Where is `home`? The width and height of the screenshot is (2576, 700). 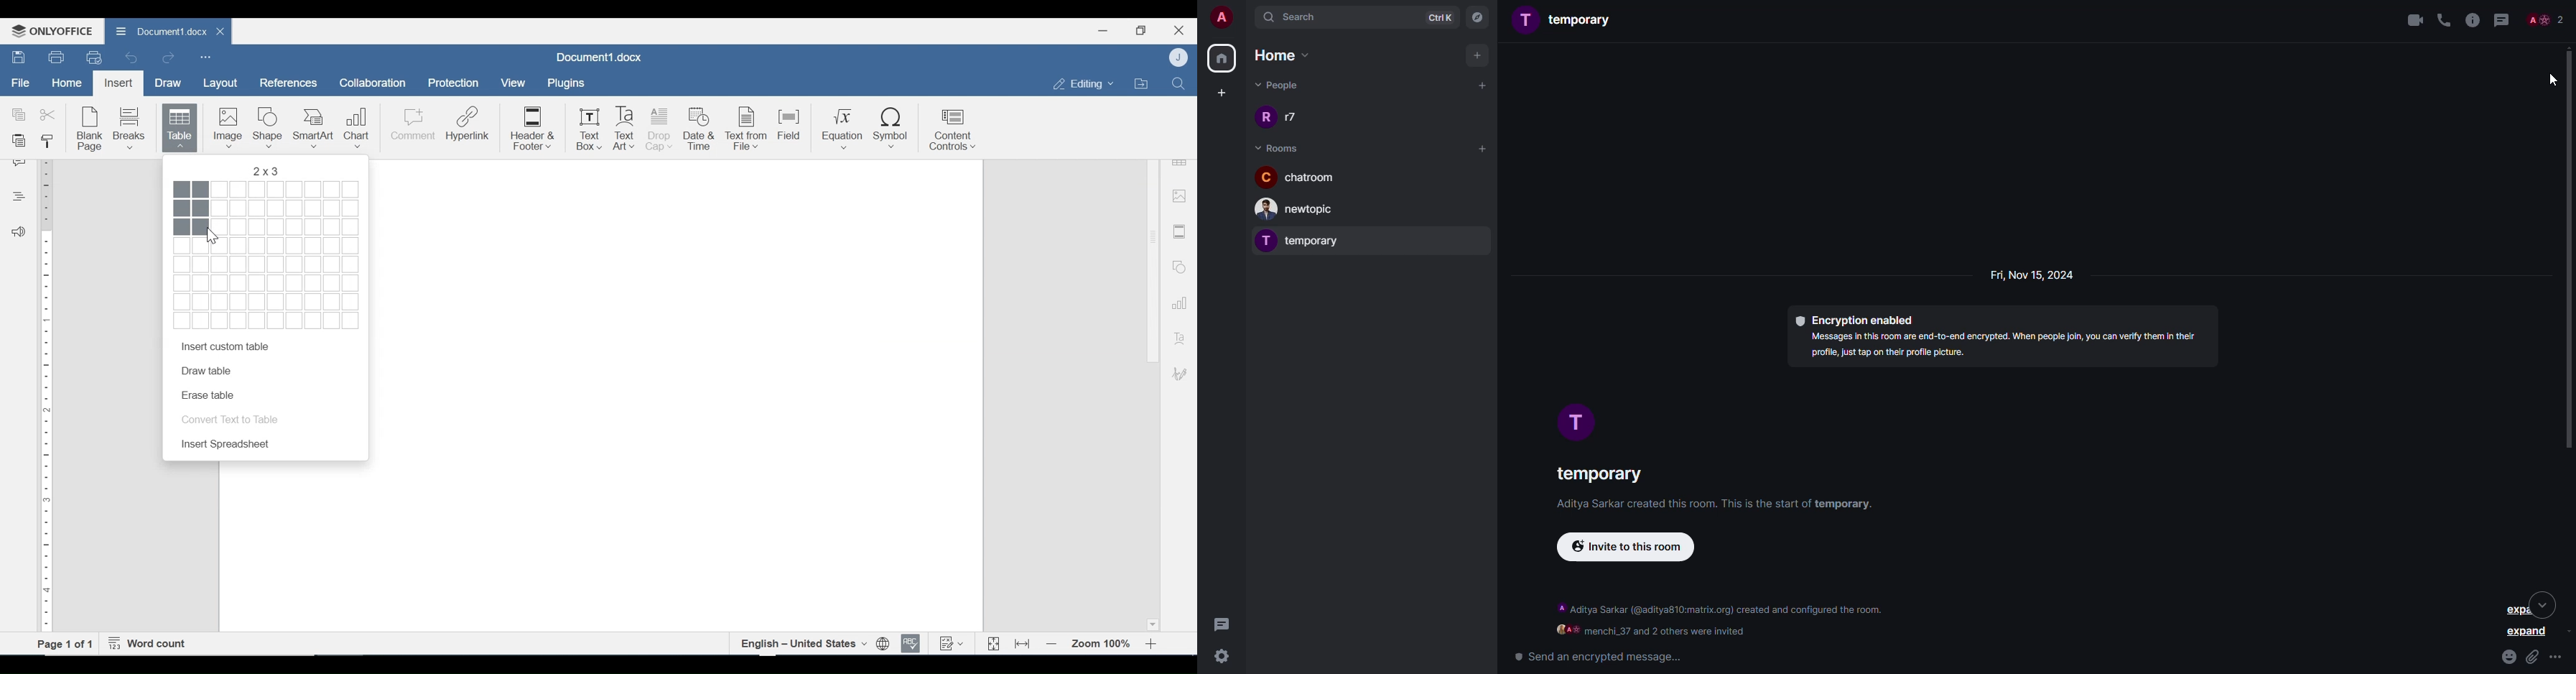 home is located at coordinates (1285, 55).